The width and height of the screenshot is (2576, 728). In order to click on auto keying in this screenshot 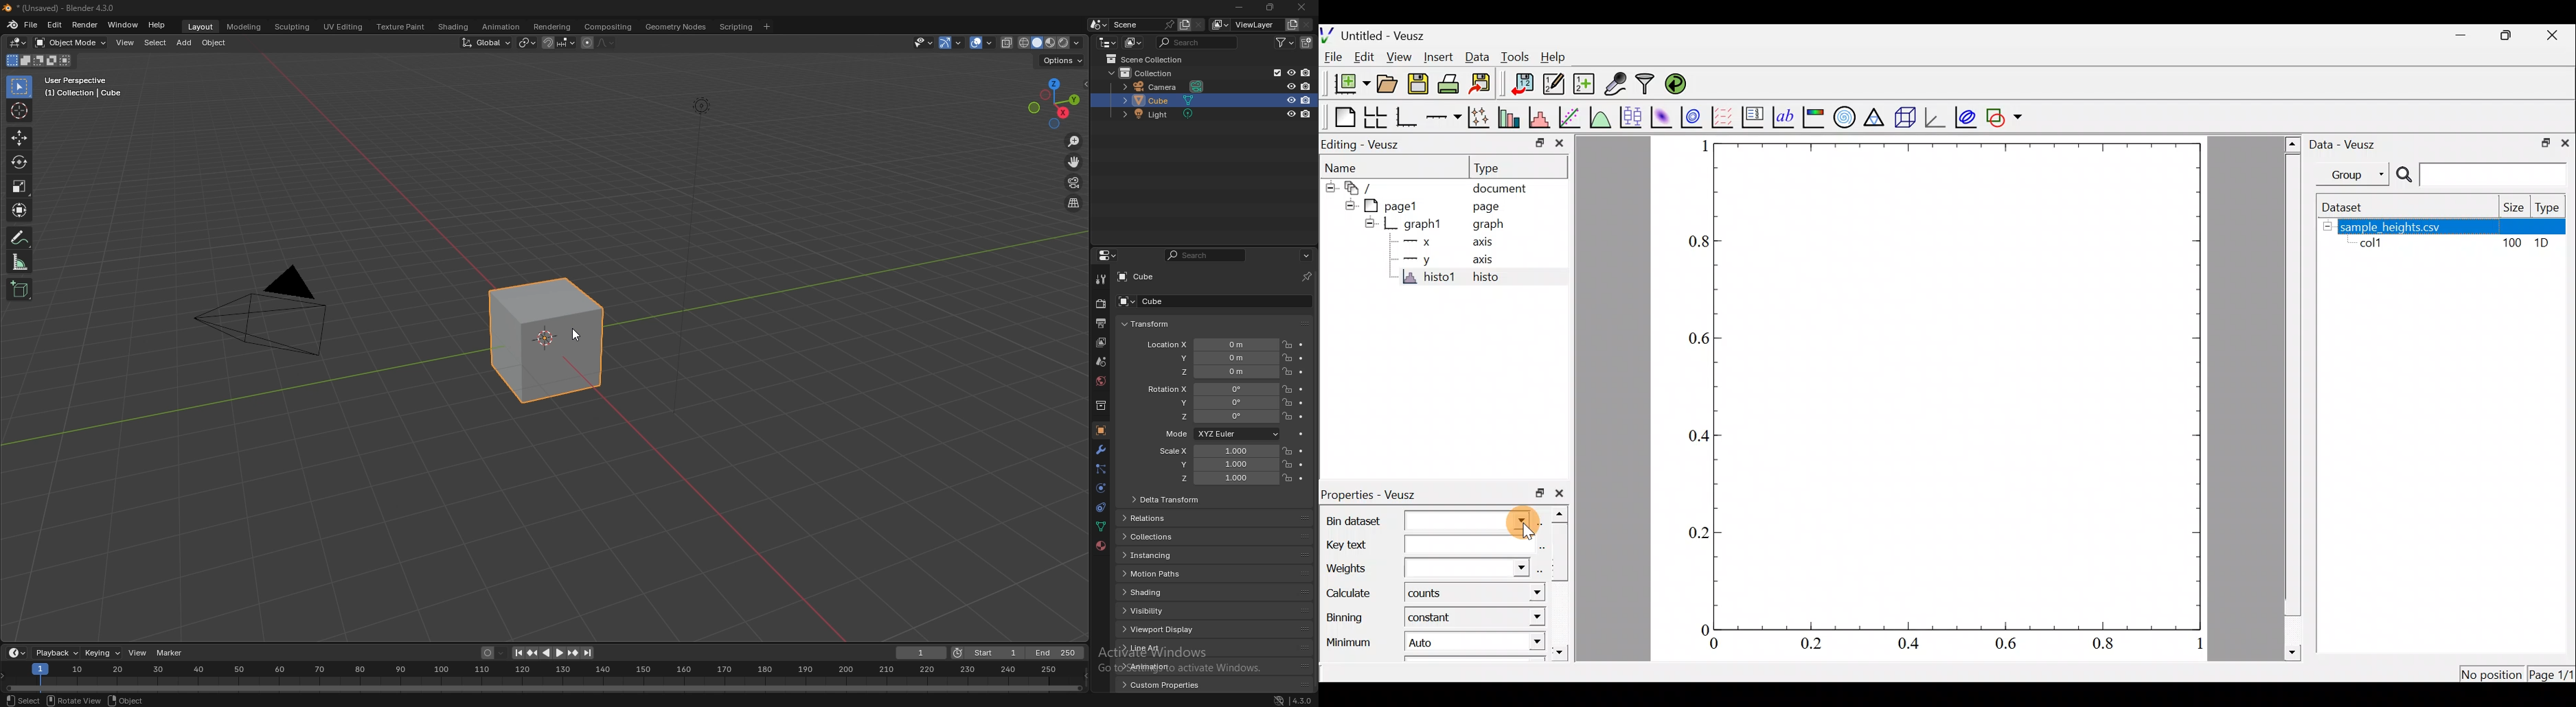, I will do `click(493, 653)`.